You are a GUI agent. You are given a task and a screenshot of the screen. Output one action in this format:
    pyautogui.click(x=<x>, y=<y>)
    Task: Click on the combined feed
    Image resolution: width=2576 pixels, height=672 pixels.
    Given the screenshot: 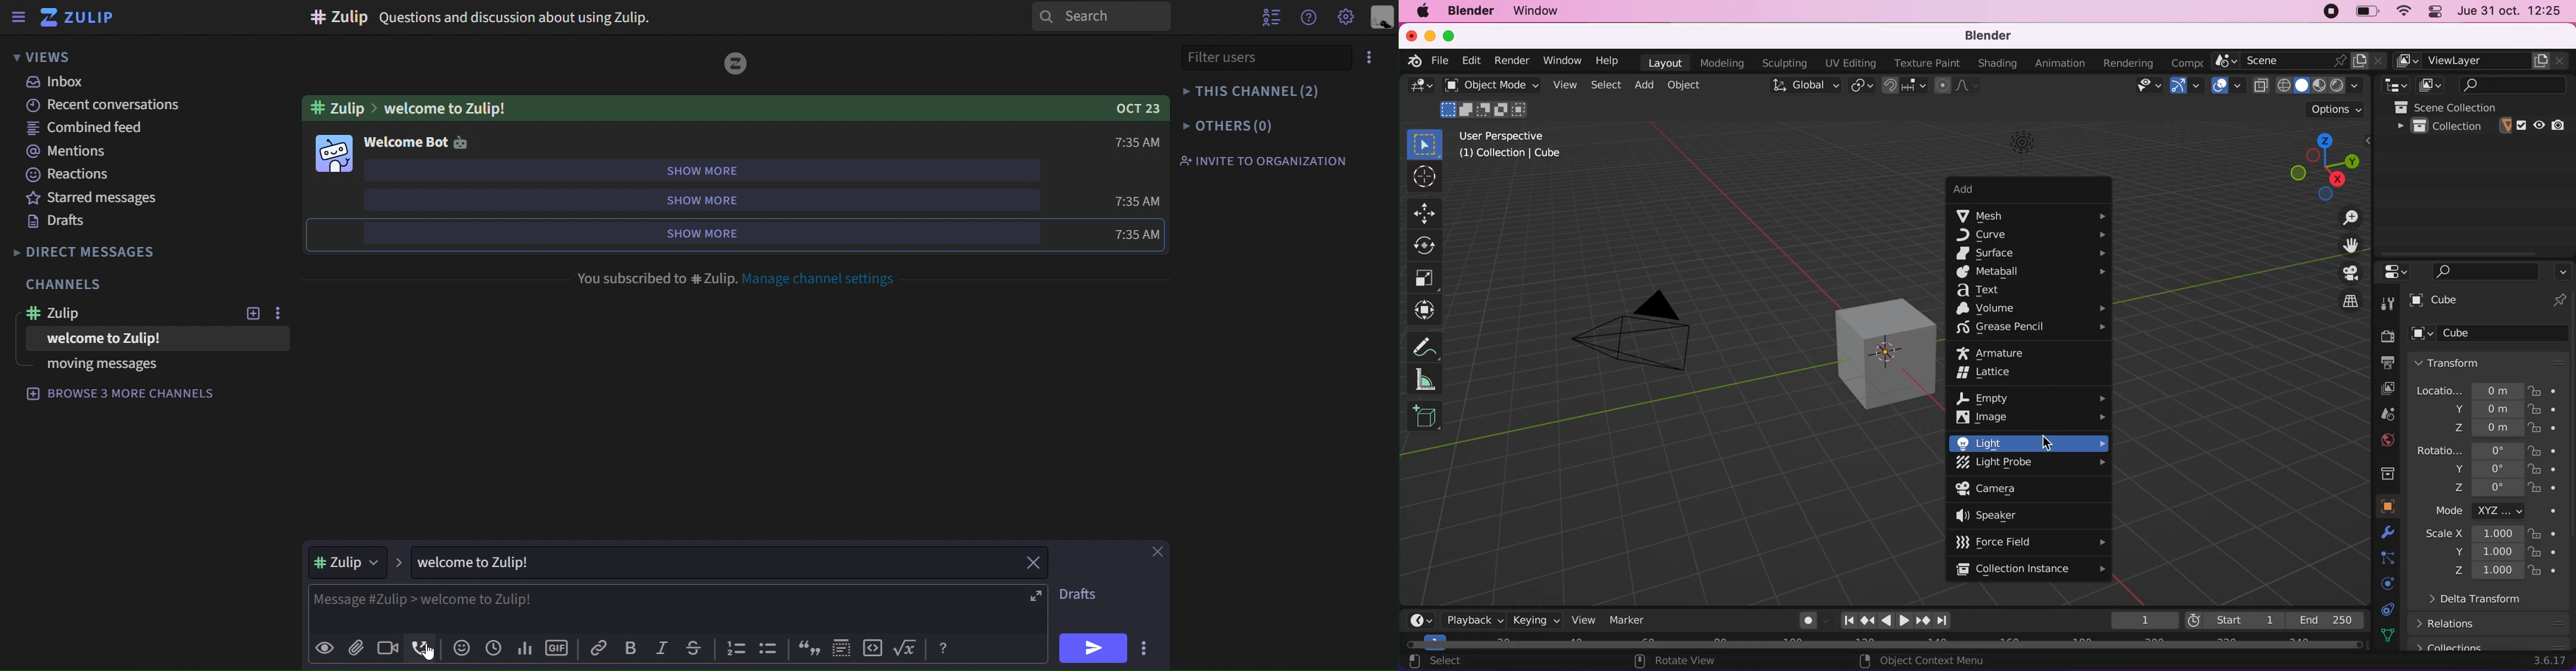 What is the action you would take?
    pyautogui.click(x=87, y=130)
    